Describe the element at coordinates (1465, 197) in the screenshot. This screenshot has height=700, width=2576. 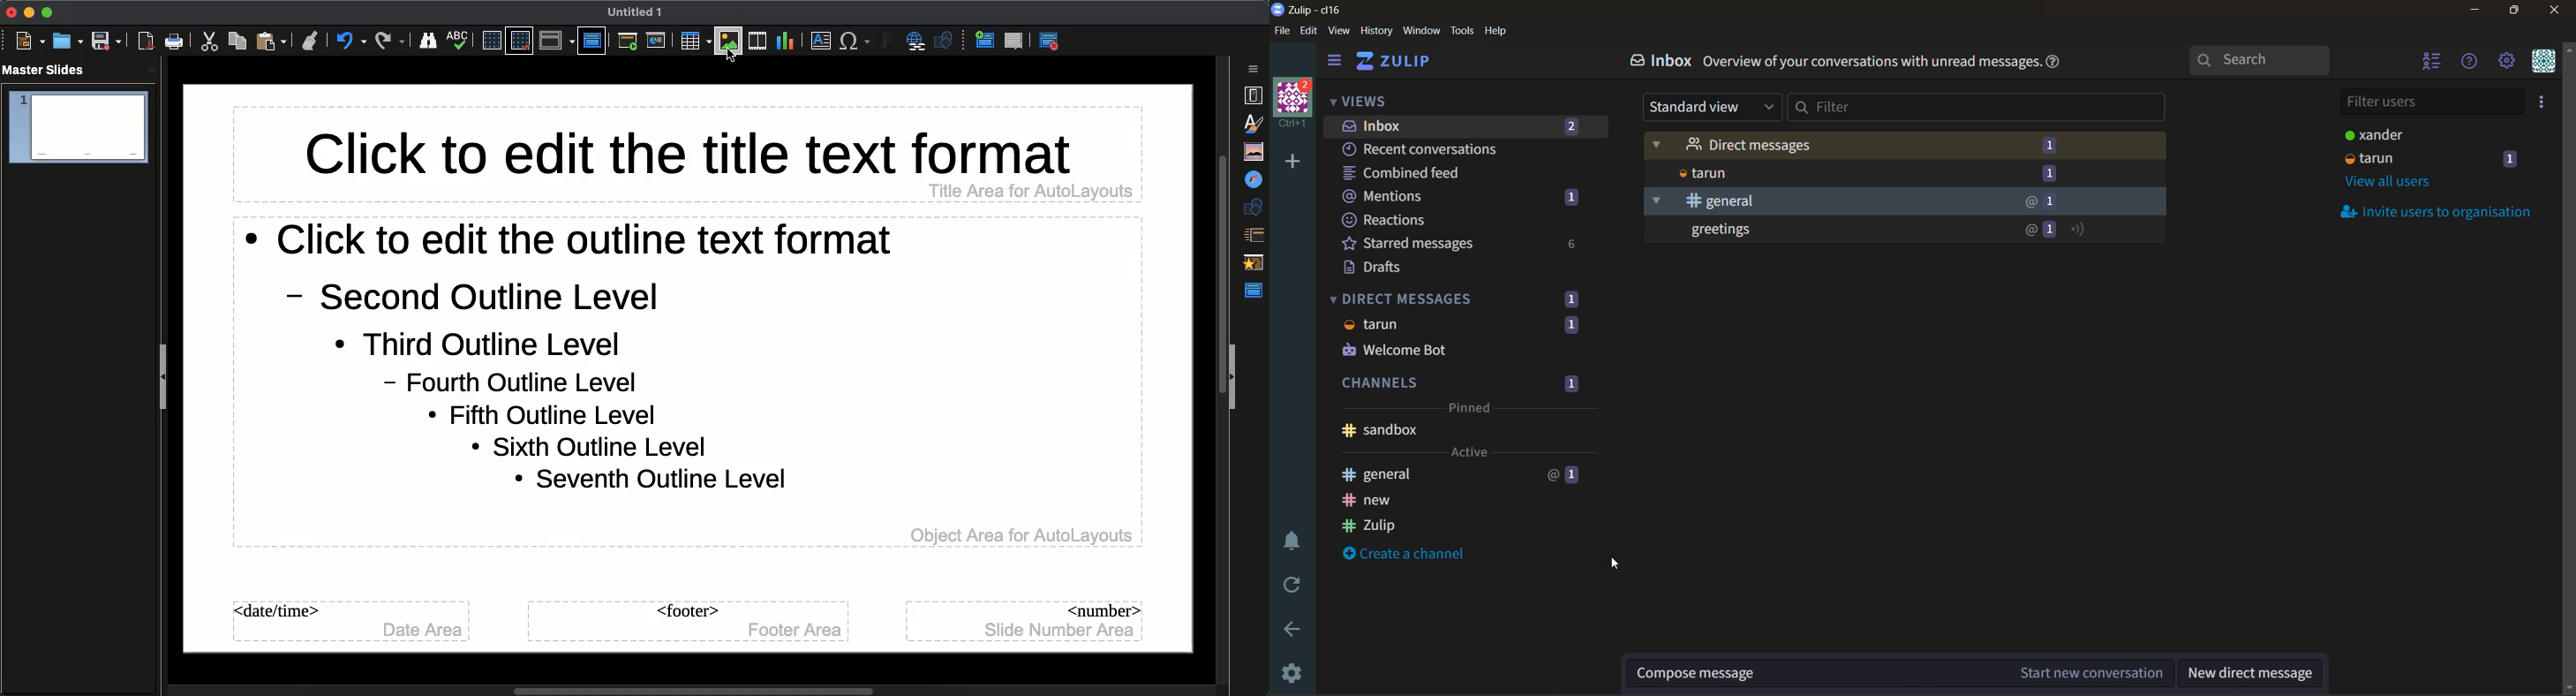
I see `mentions` at that location.